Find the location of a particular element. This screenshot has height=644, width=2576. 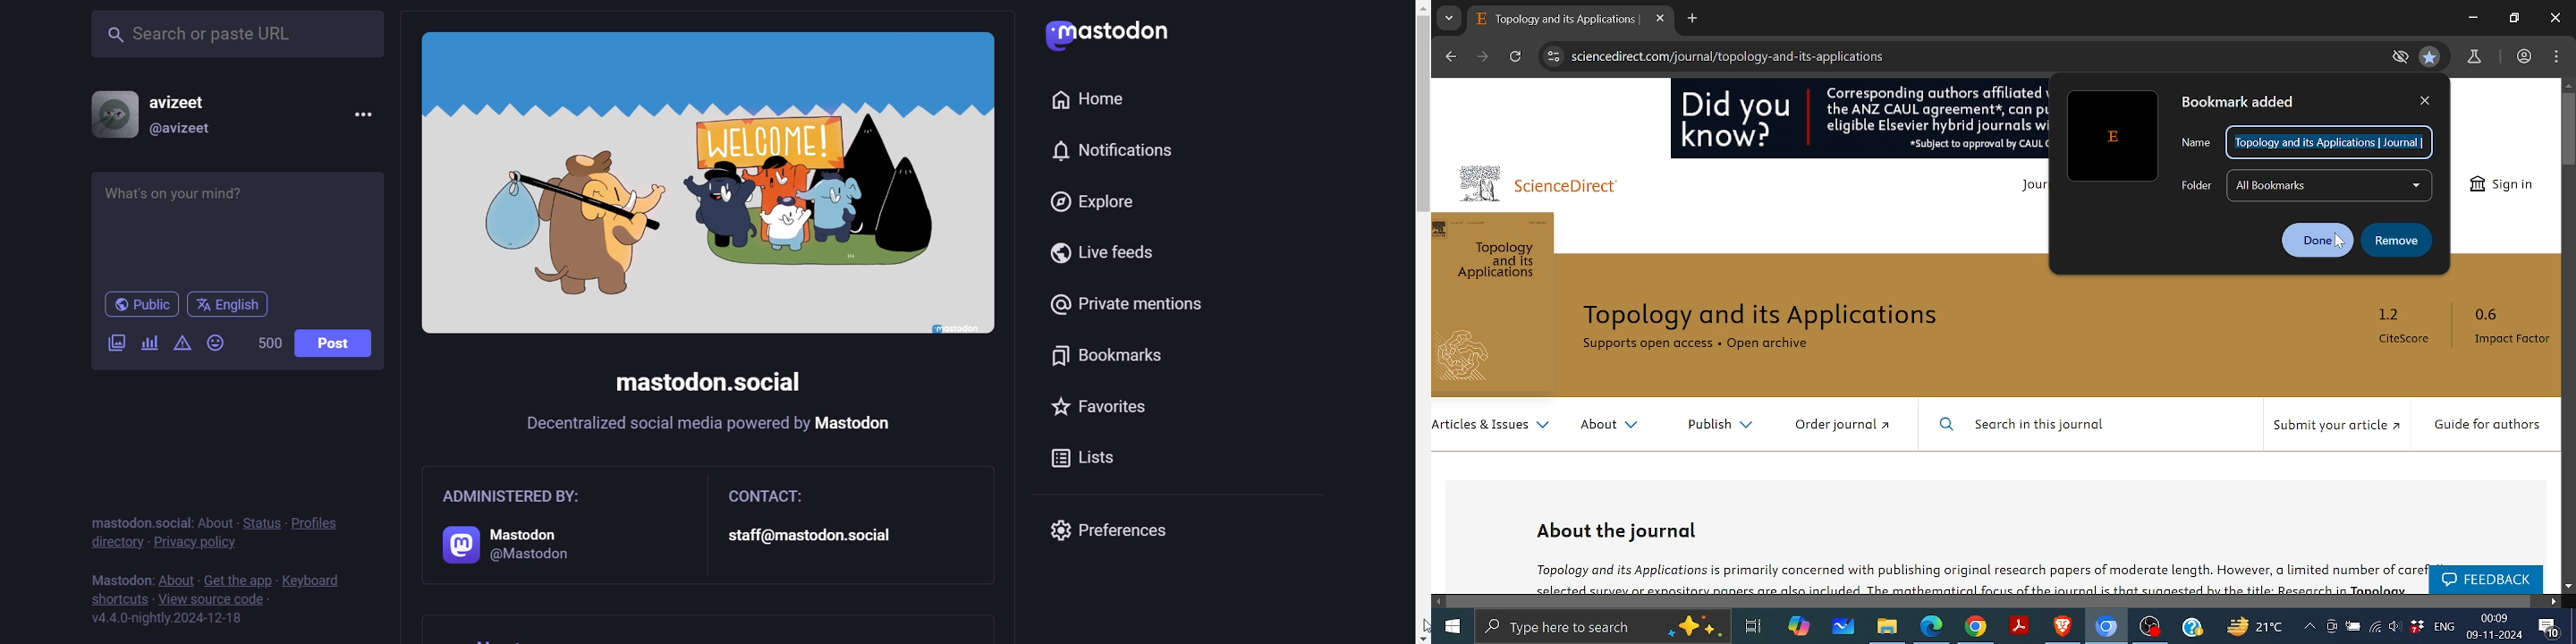

Scroll Up is located at coordinates (1414, 9).